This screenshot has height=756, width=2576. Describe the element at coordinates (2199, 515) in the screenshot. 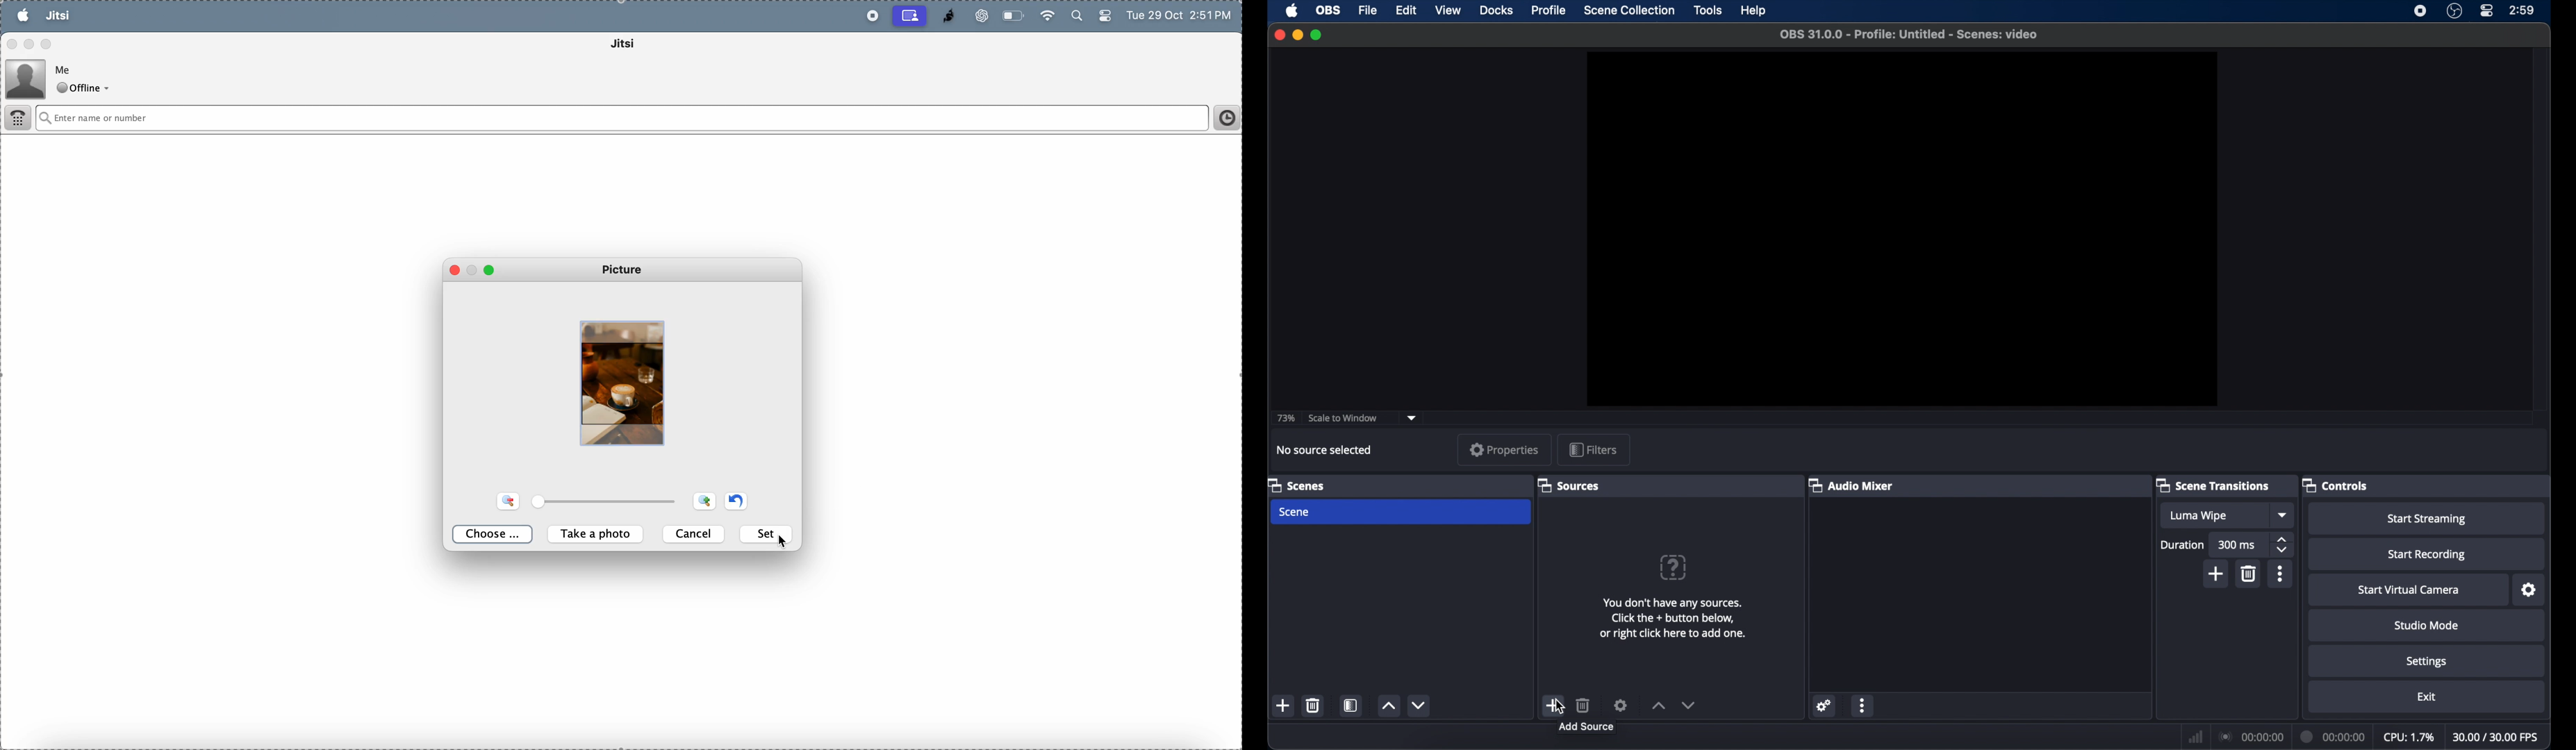

I see `luma wipe` at that location.